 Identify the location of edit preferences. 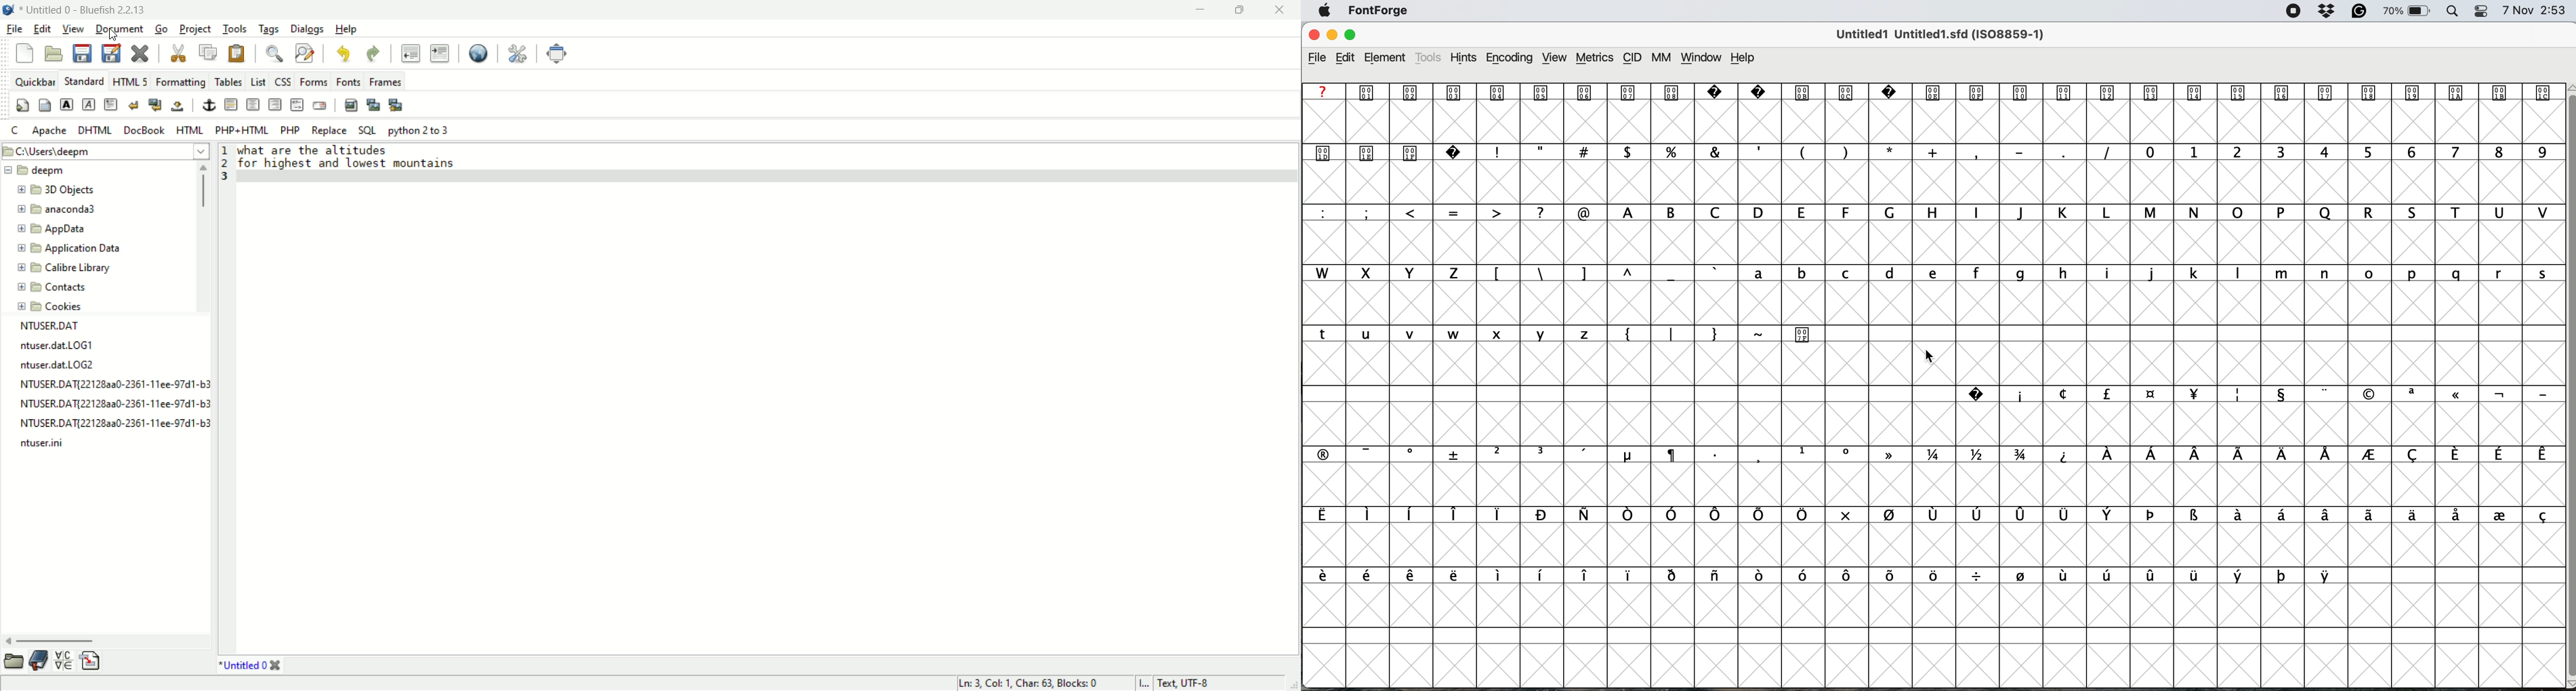
(516, 52).